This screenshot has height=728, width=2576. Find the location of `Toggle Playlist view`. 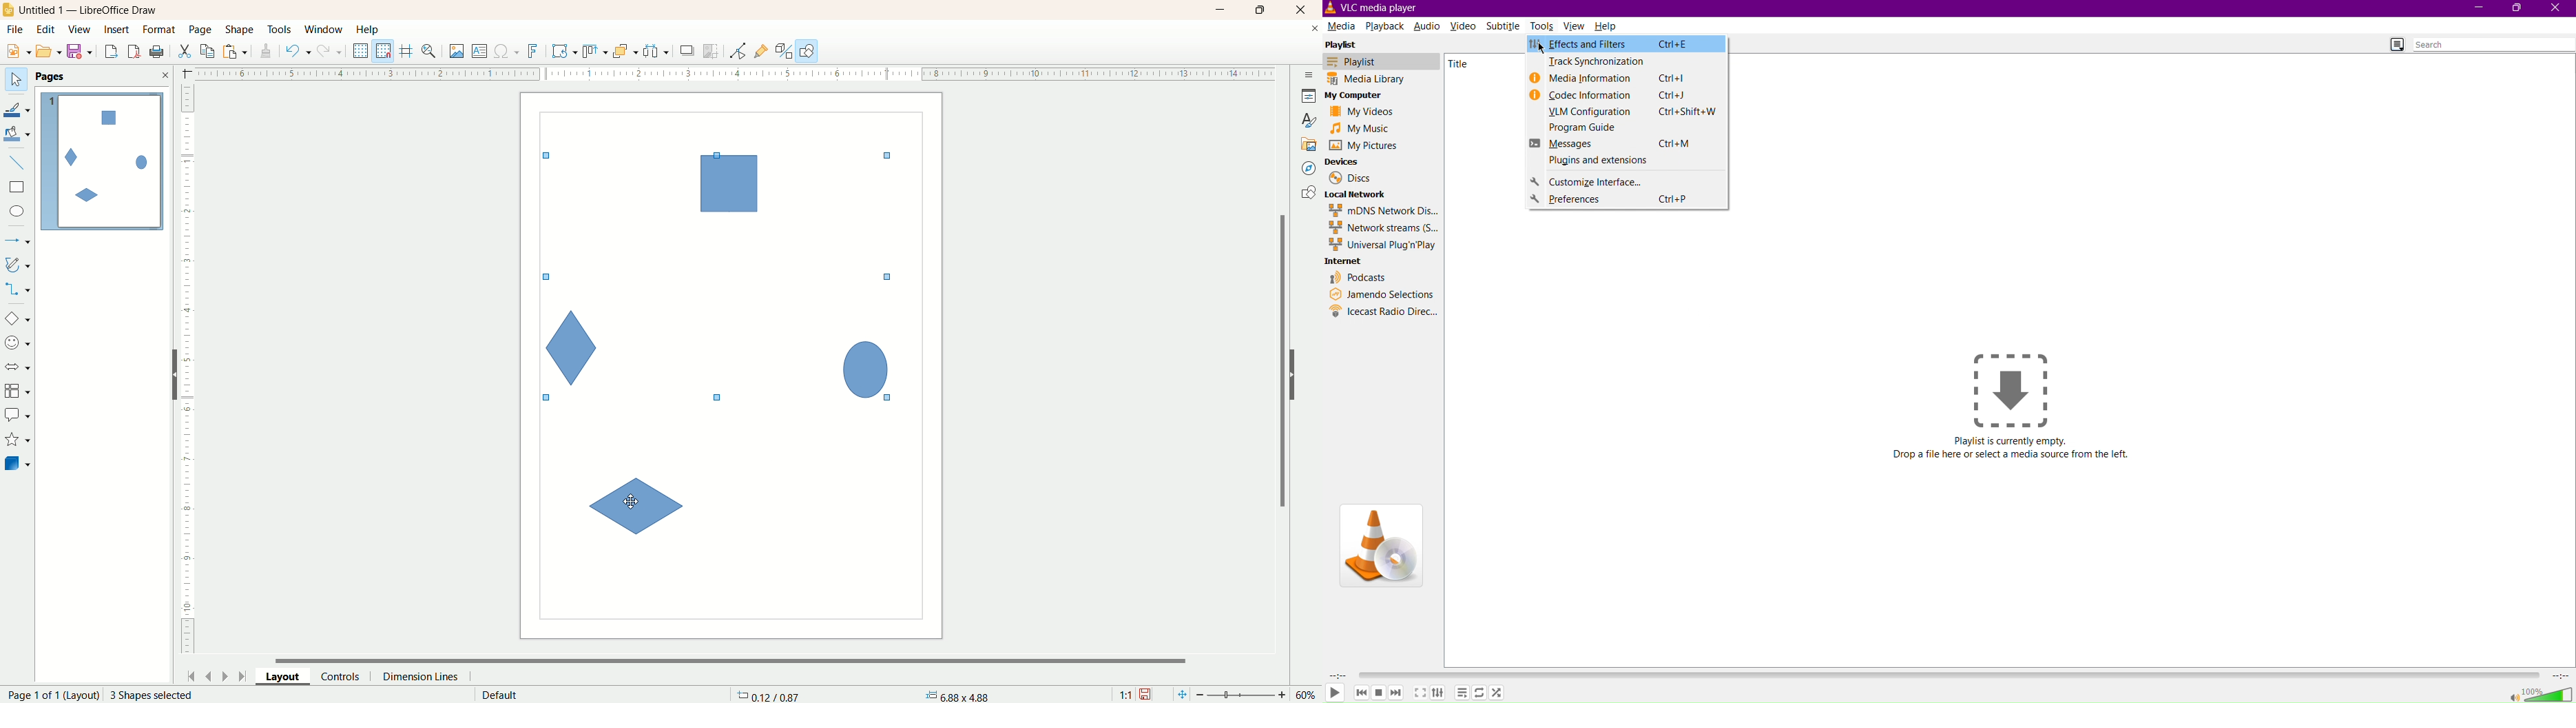

Toggle Playlist view is located at coordinates (2395, 44).